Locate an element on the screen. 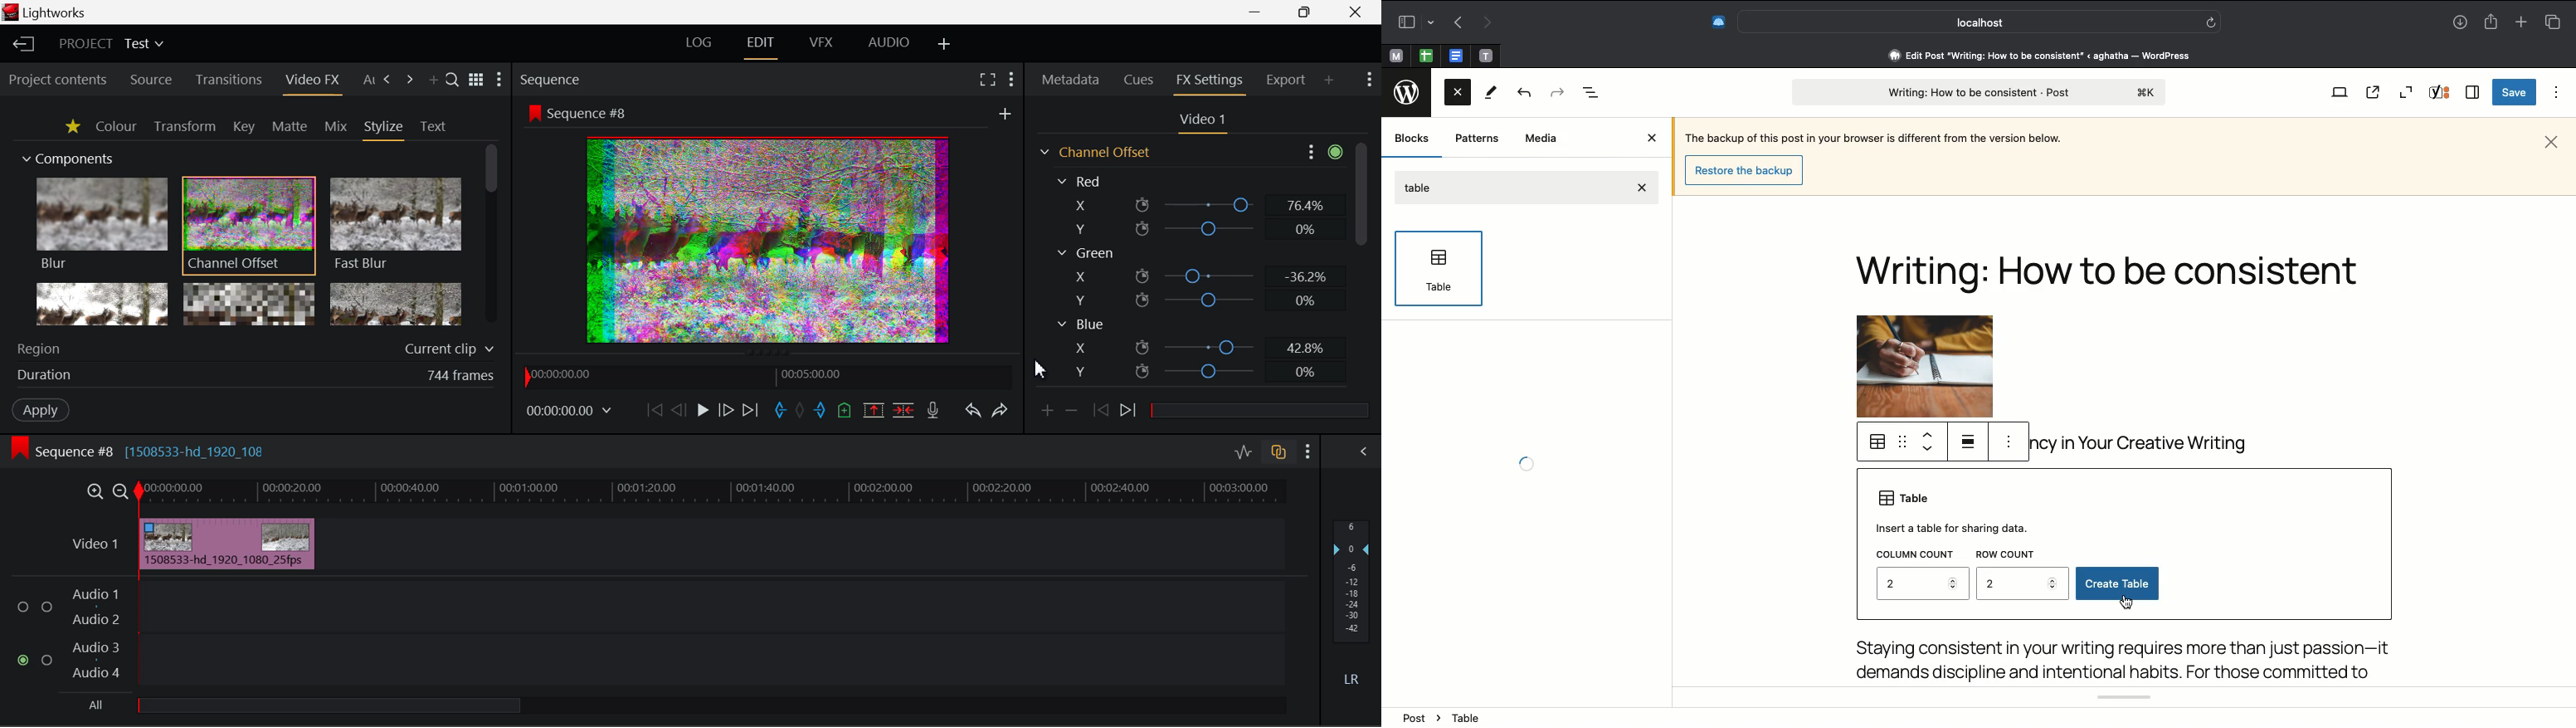  Record Voiceover is located at coordinates (933, 412).